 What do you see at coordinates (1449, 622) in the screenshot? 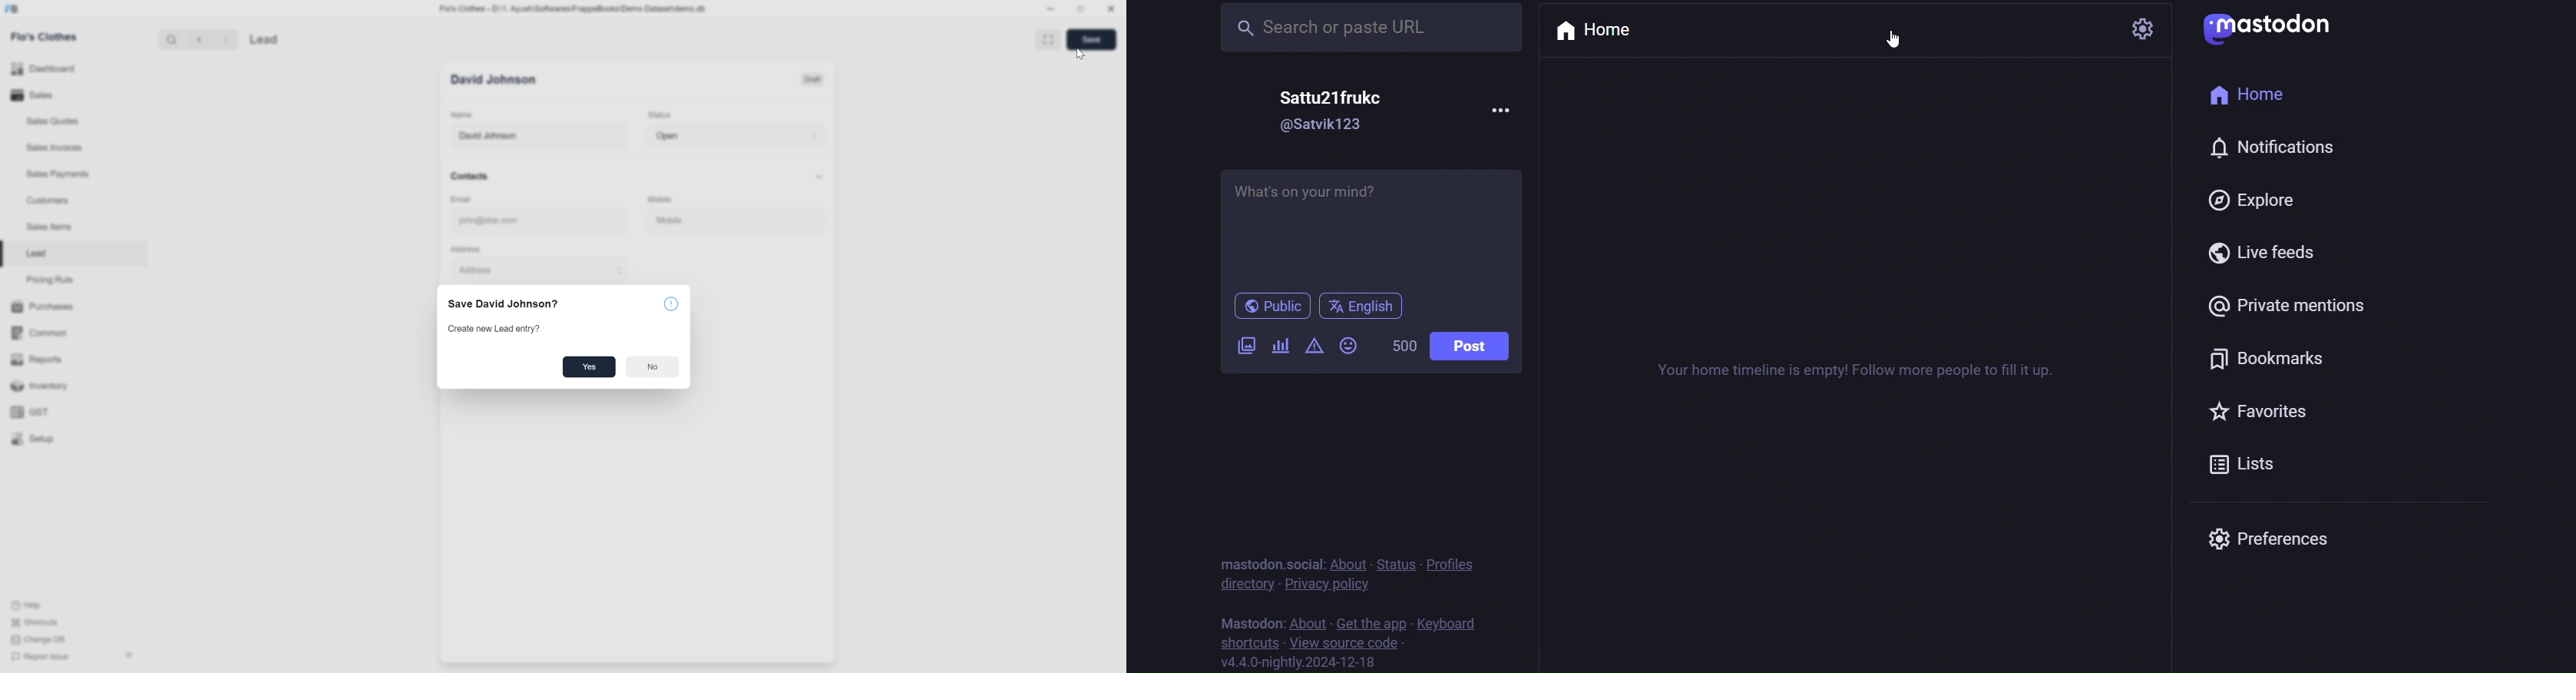
I see `keyboard` at bounding box center [1449, 622].